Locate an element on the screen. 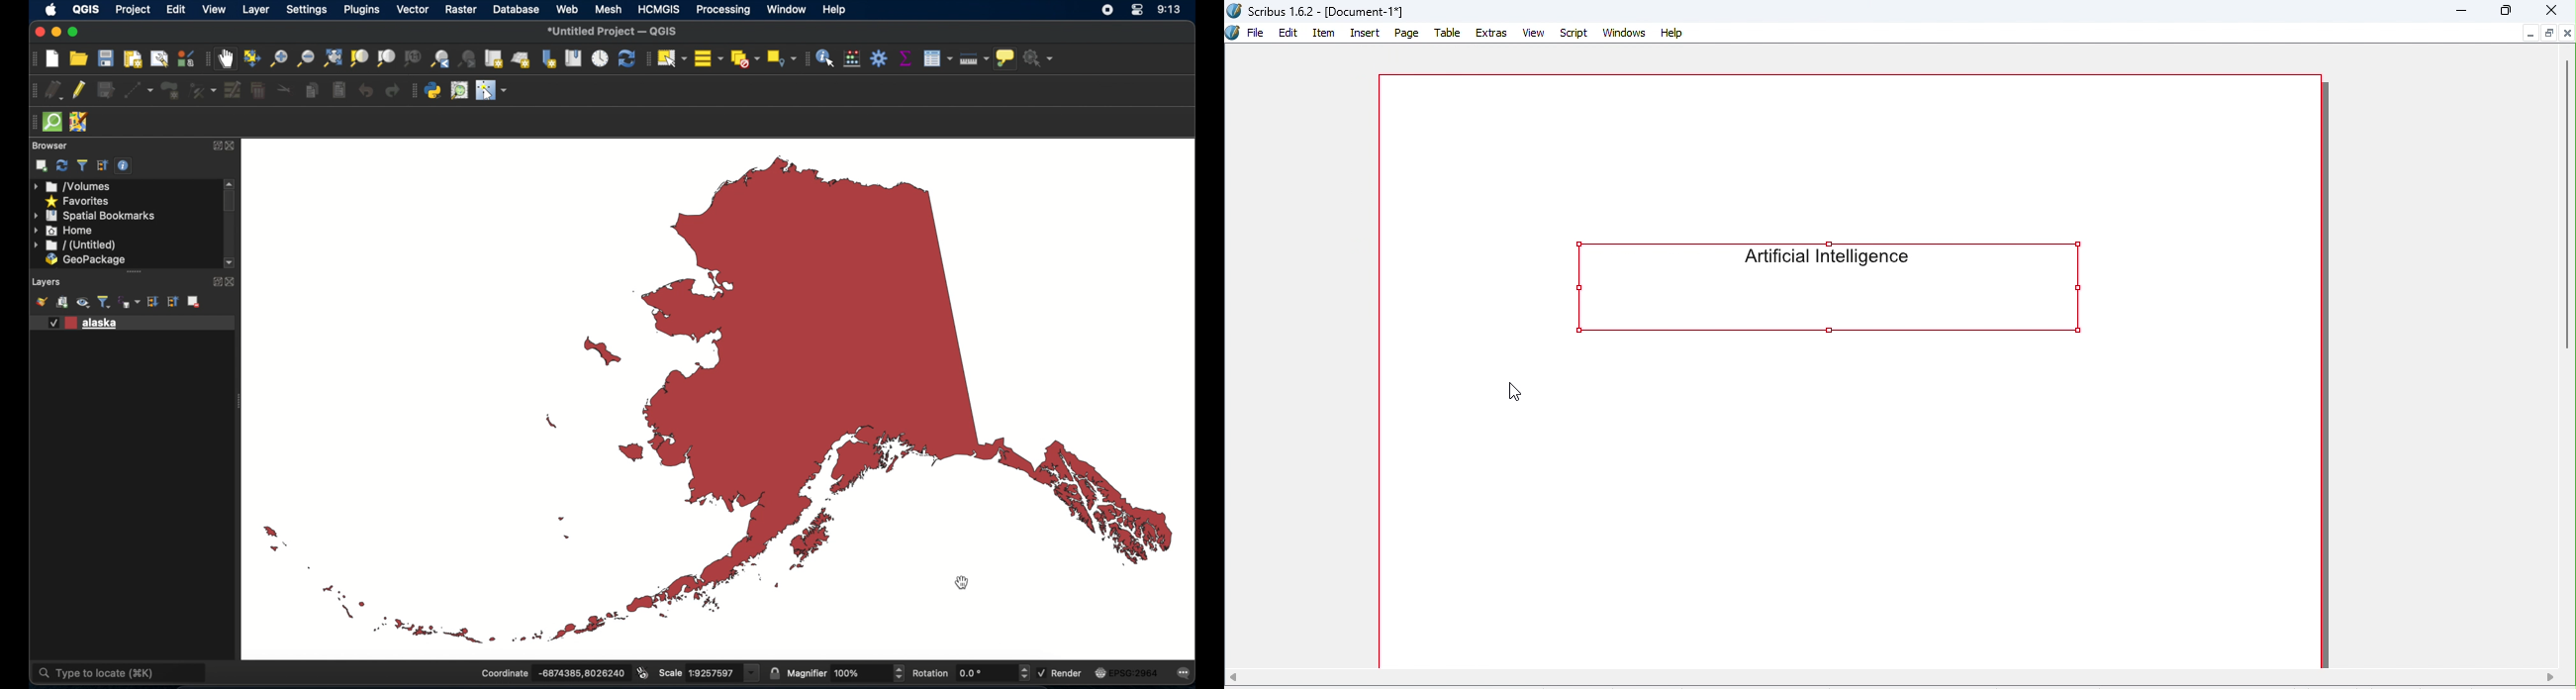 The height and width of the screenshot is (700, 2576). Minimize is located at coordinates (2528, 33).